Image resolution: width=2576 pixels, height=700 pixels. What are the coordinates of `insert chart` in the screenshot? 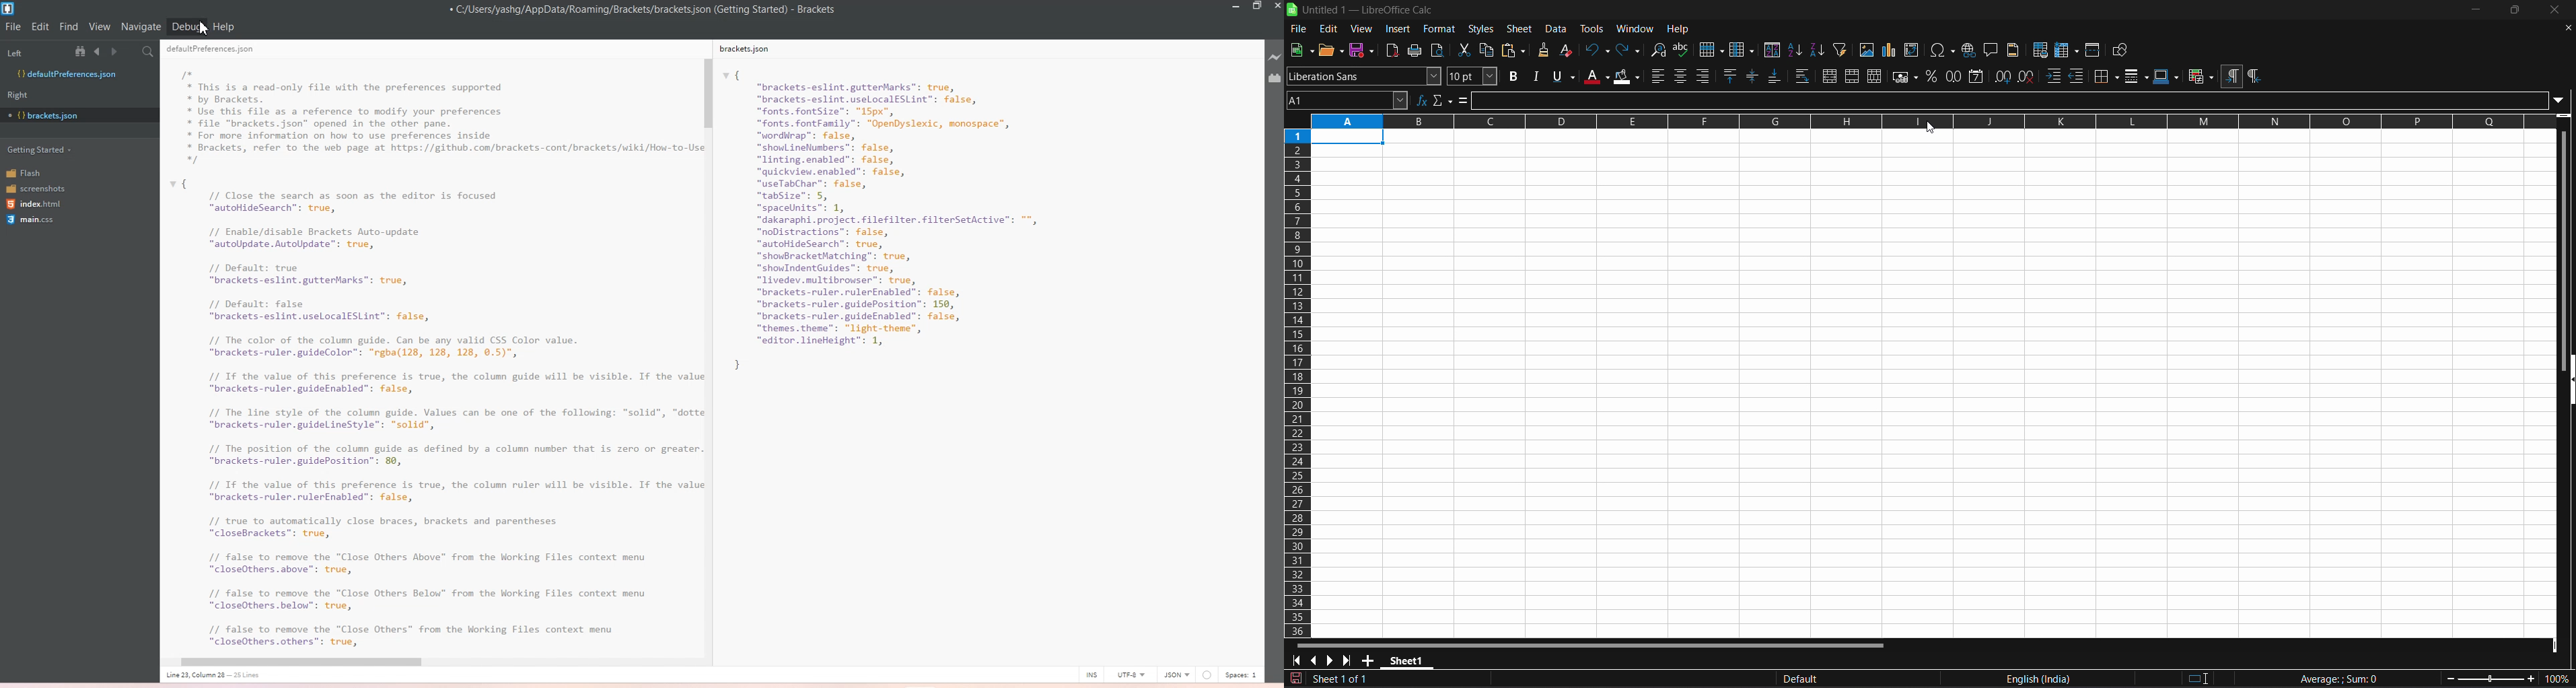 It's located at (1890, 49).